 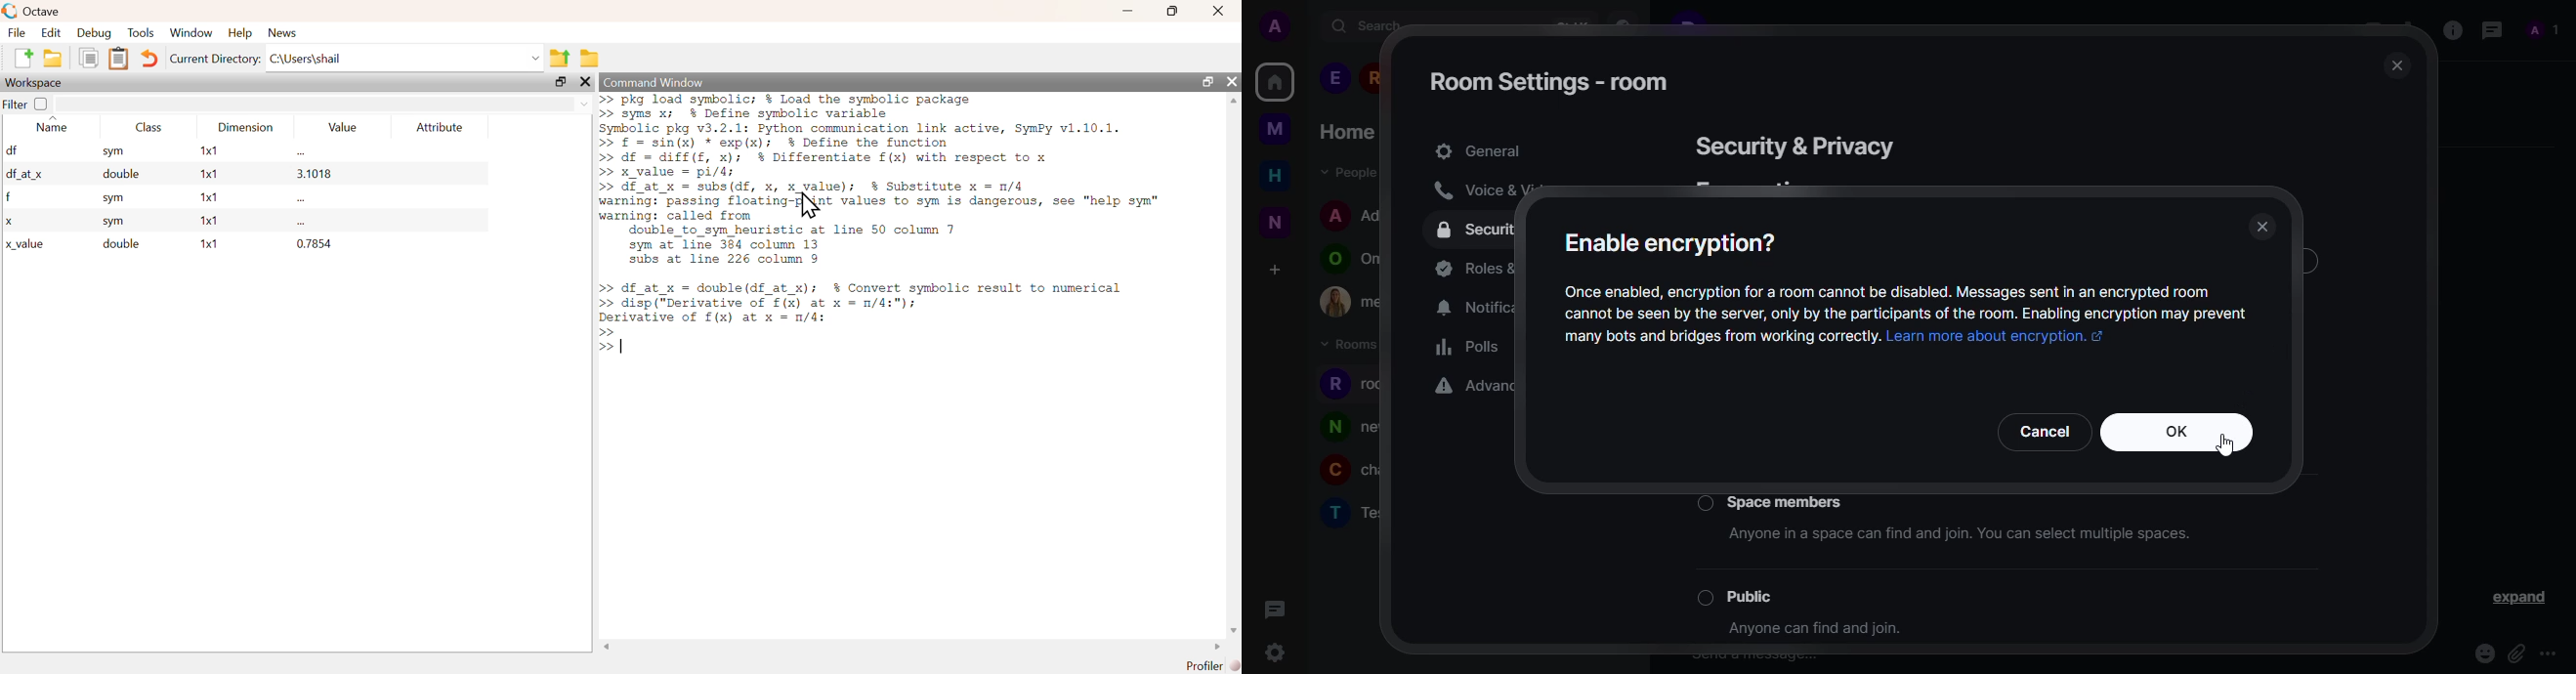 I want to click on create space, so click(x=1273, y=270).